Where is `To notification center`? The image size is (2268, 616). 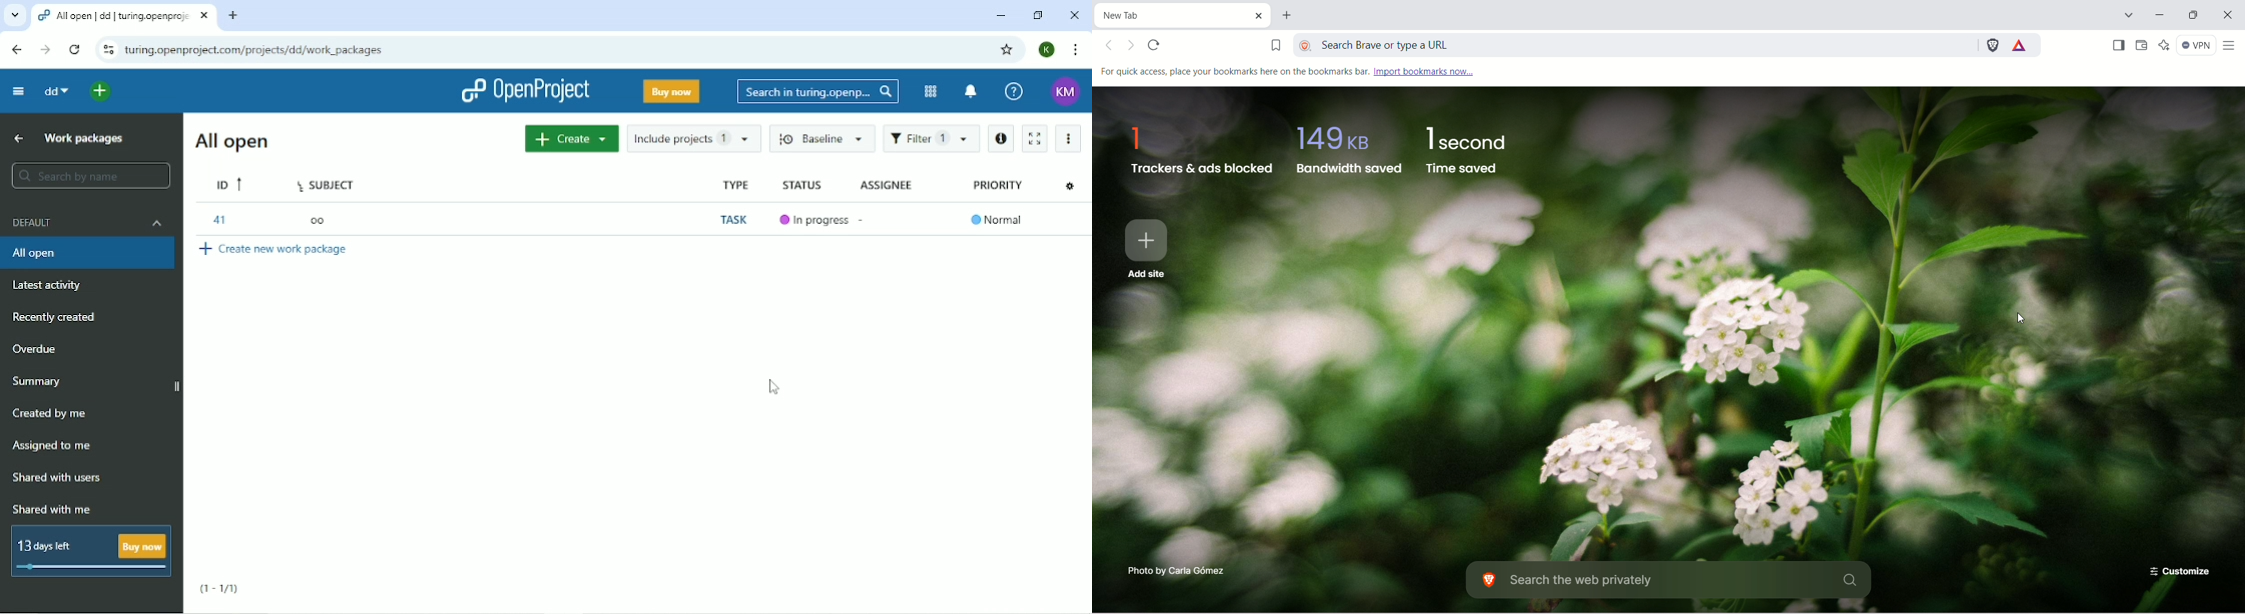 To notification center is located at coordinates (969, 90).